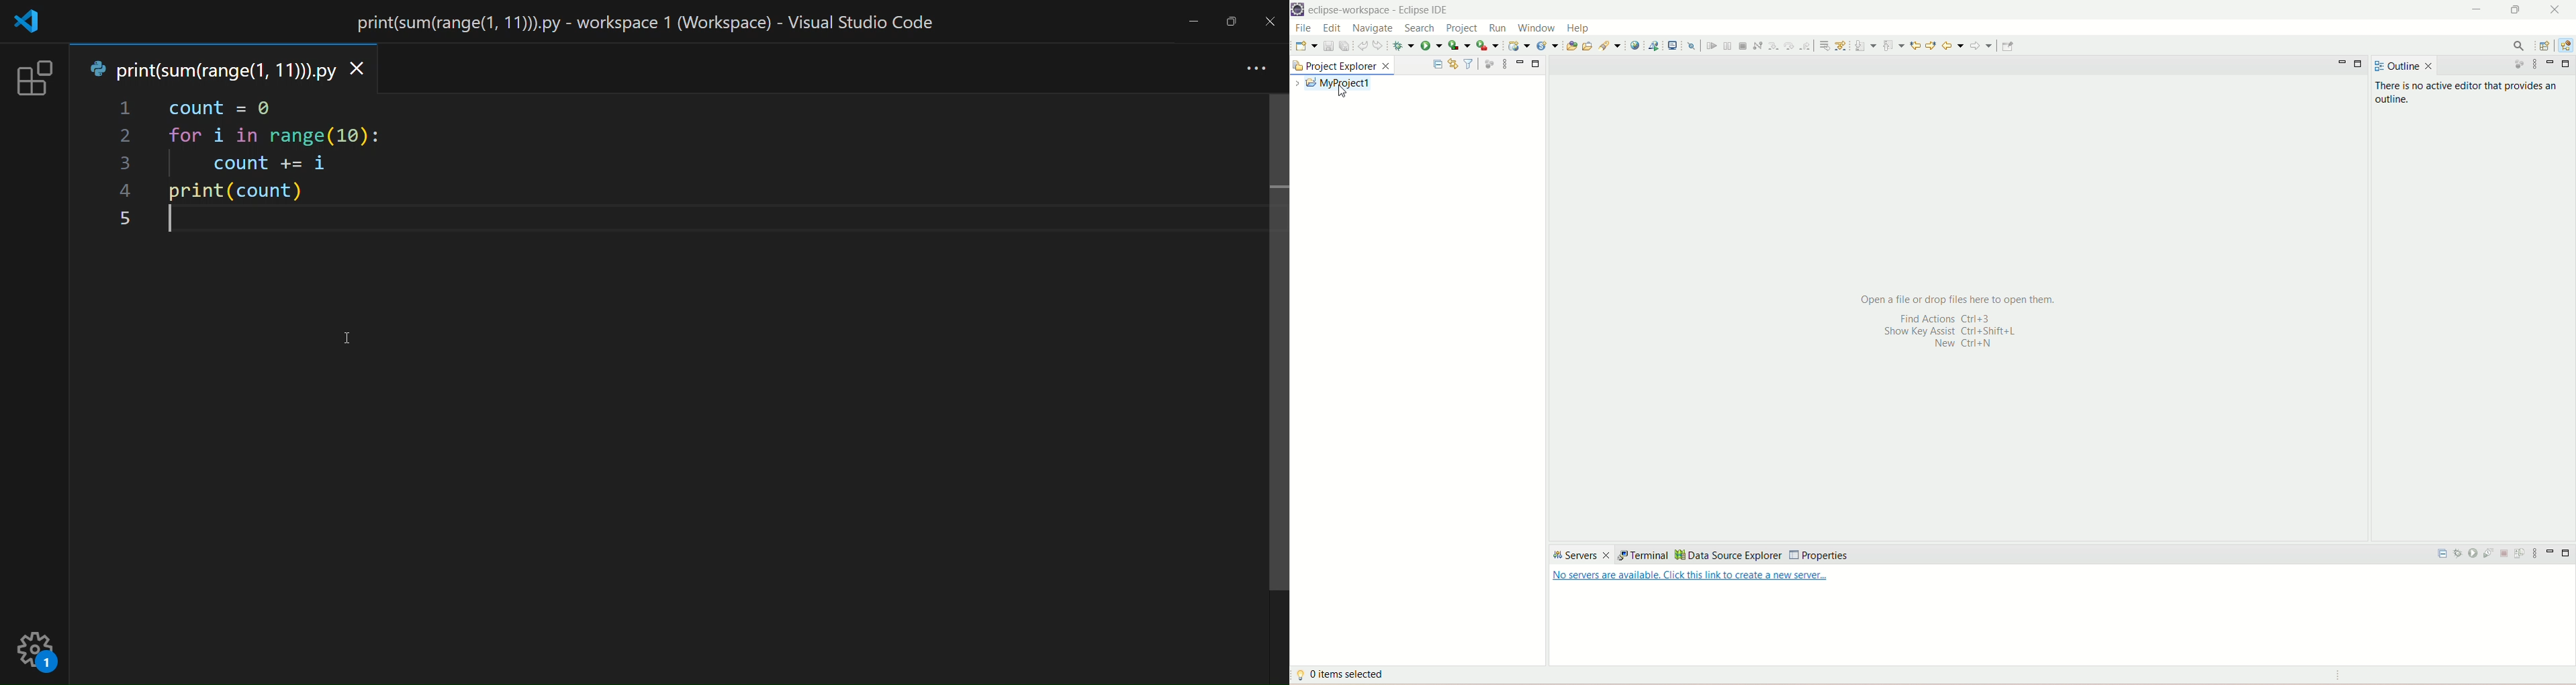 The height and width of the screenshot is (700, 2576). I want to click on open a web browser, so click(1637, 46).